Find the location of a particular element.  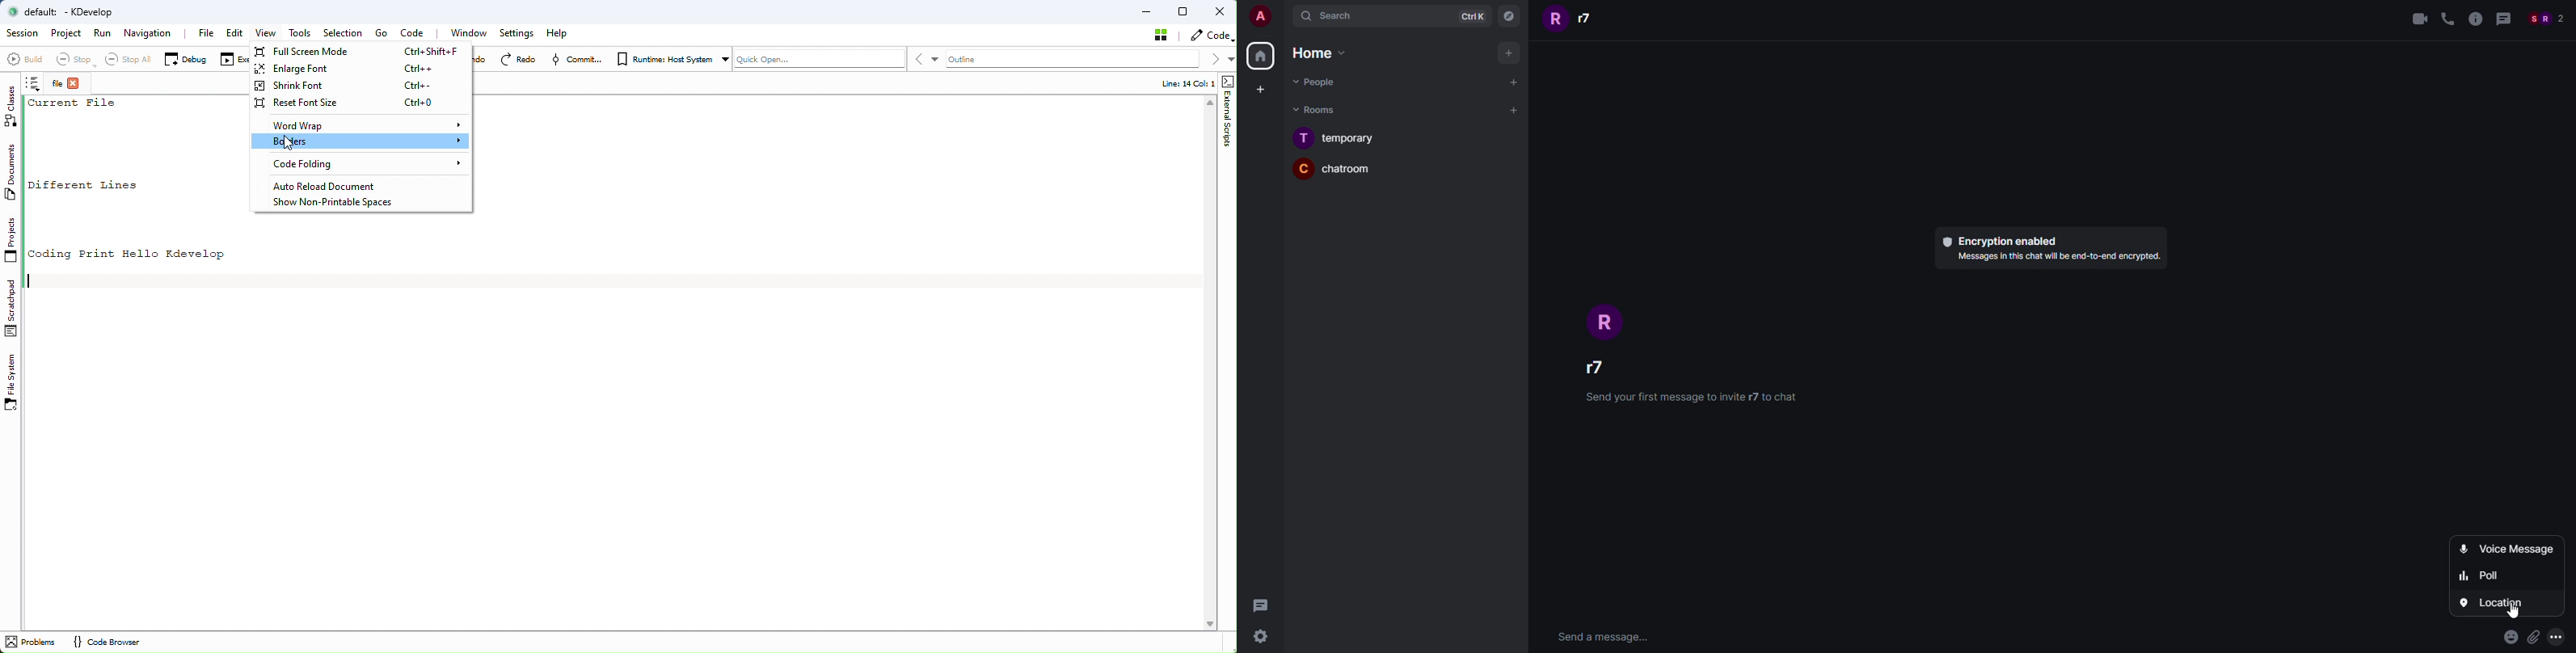

Chatroom is located at coordinates (1334, 167).